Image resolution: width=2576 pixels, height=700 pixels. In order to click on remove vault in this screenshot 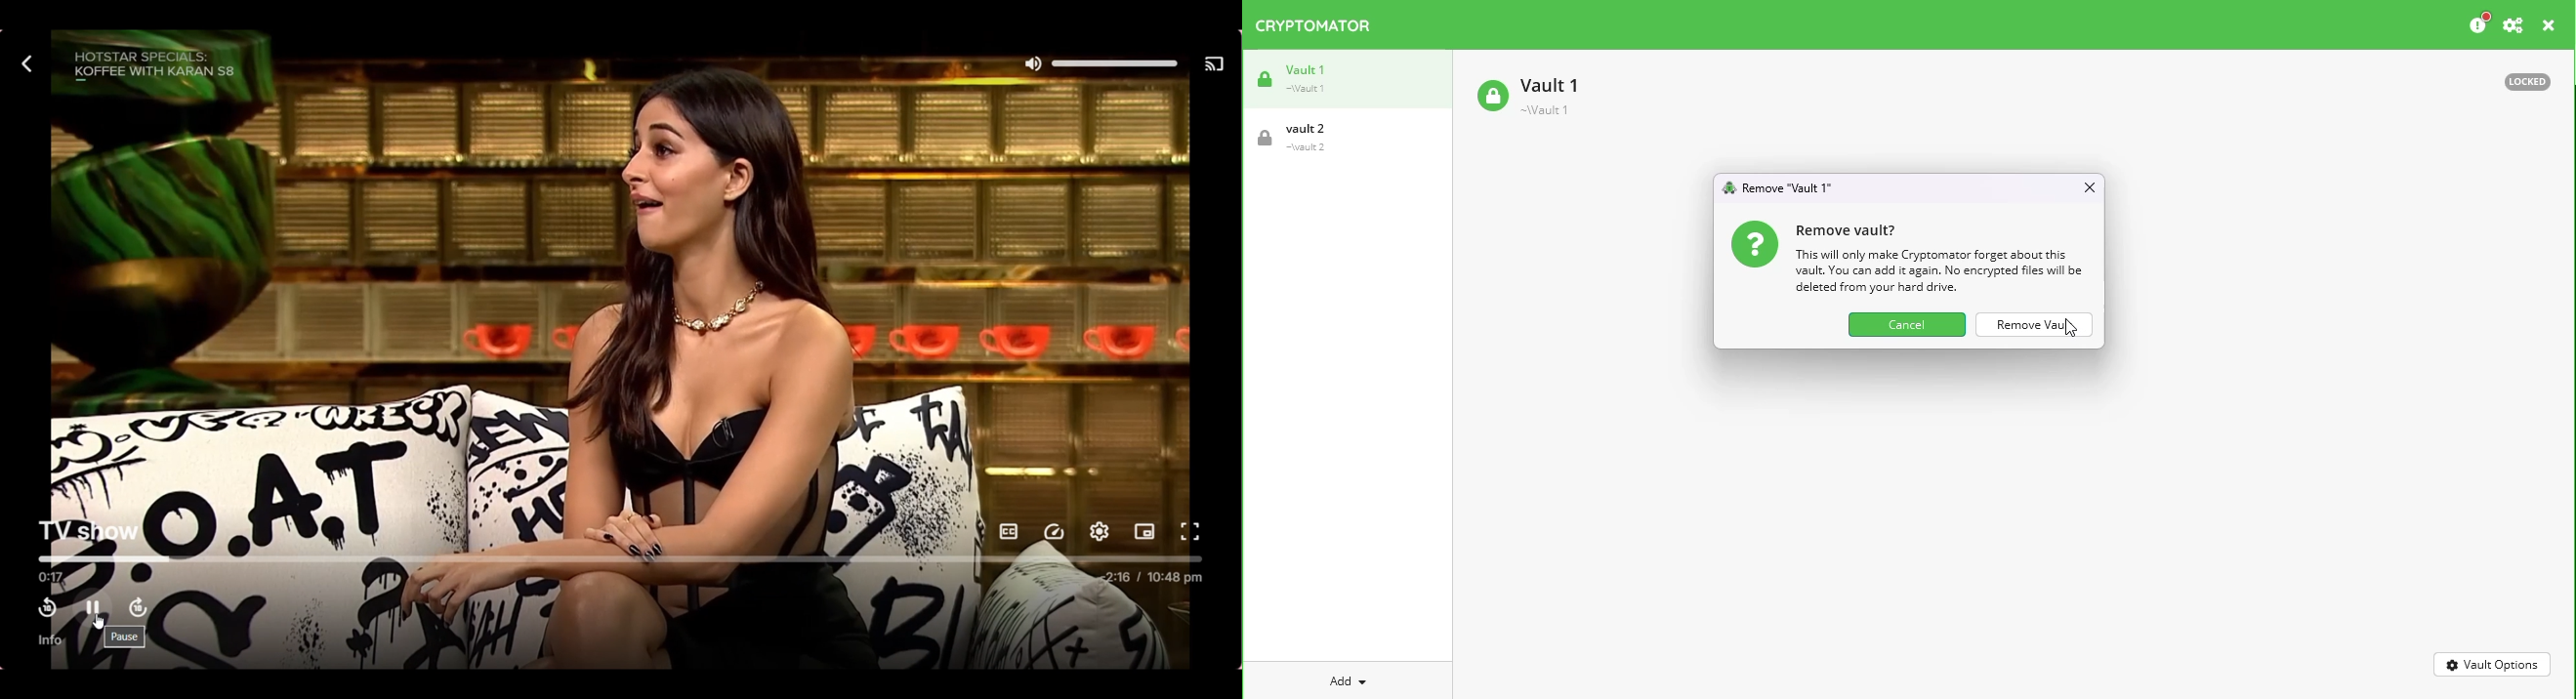, I will do `click(2036, 324)`.